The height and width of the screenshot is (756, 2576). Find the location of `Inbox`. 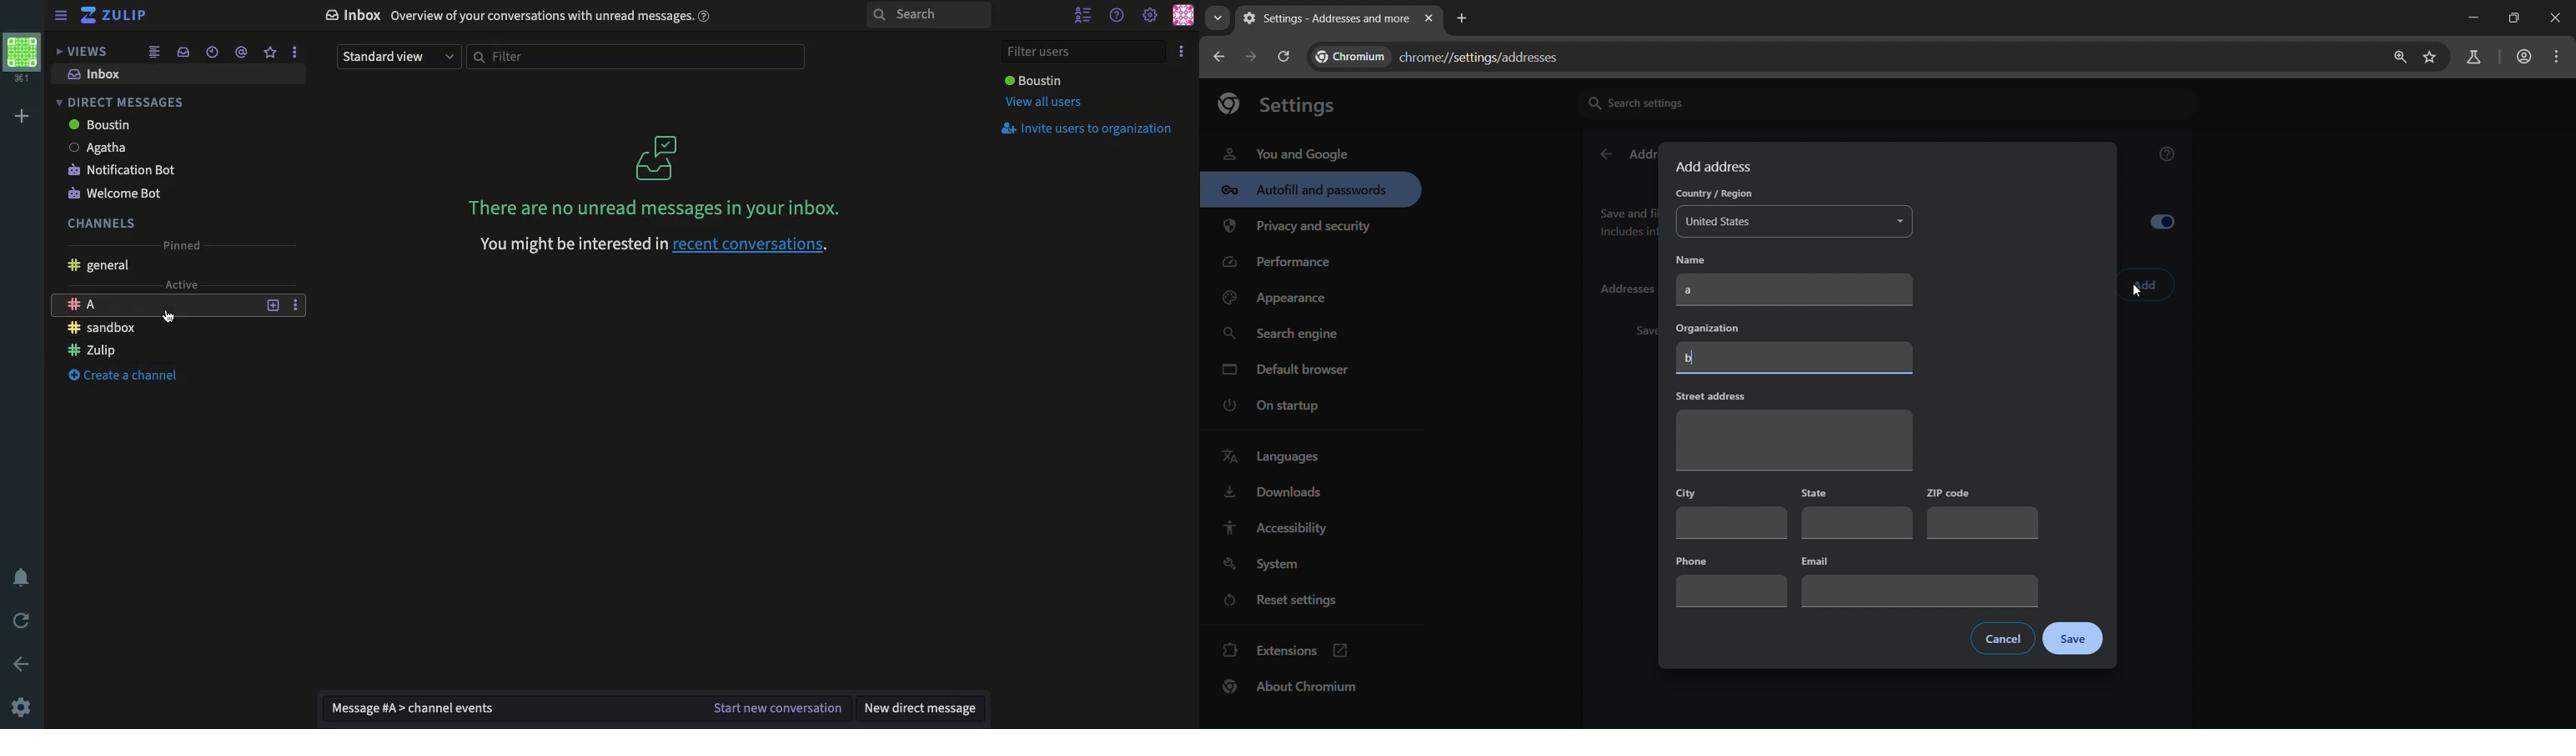

Inbox is located at coordinates (95, 74).